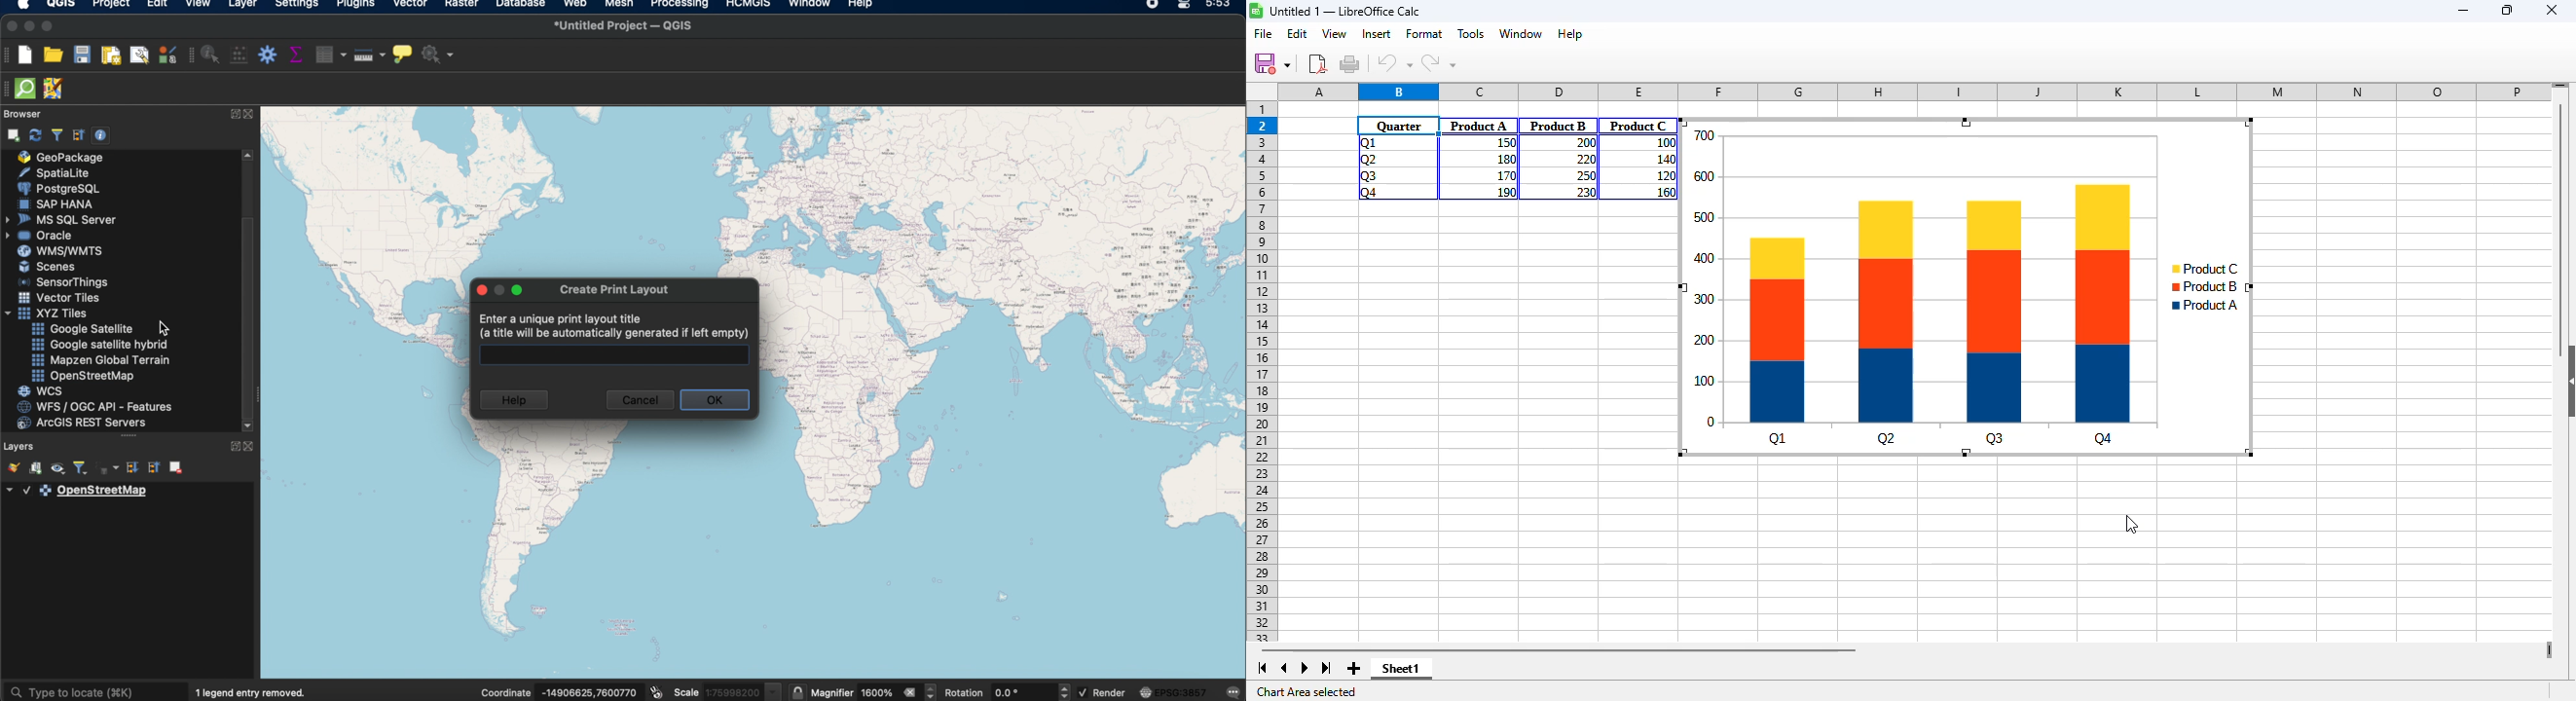 This screenshot has width=2576, height=728. Describe the element at coordinates (2551, 10) in the screenshot. I see `close` at that location.